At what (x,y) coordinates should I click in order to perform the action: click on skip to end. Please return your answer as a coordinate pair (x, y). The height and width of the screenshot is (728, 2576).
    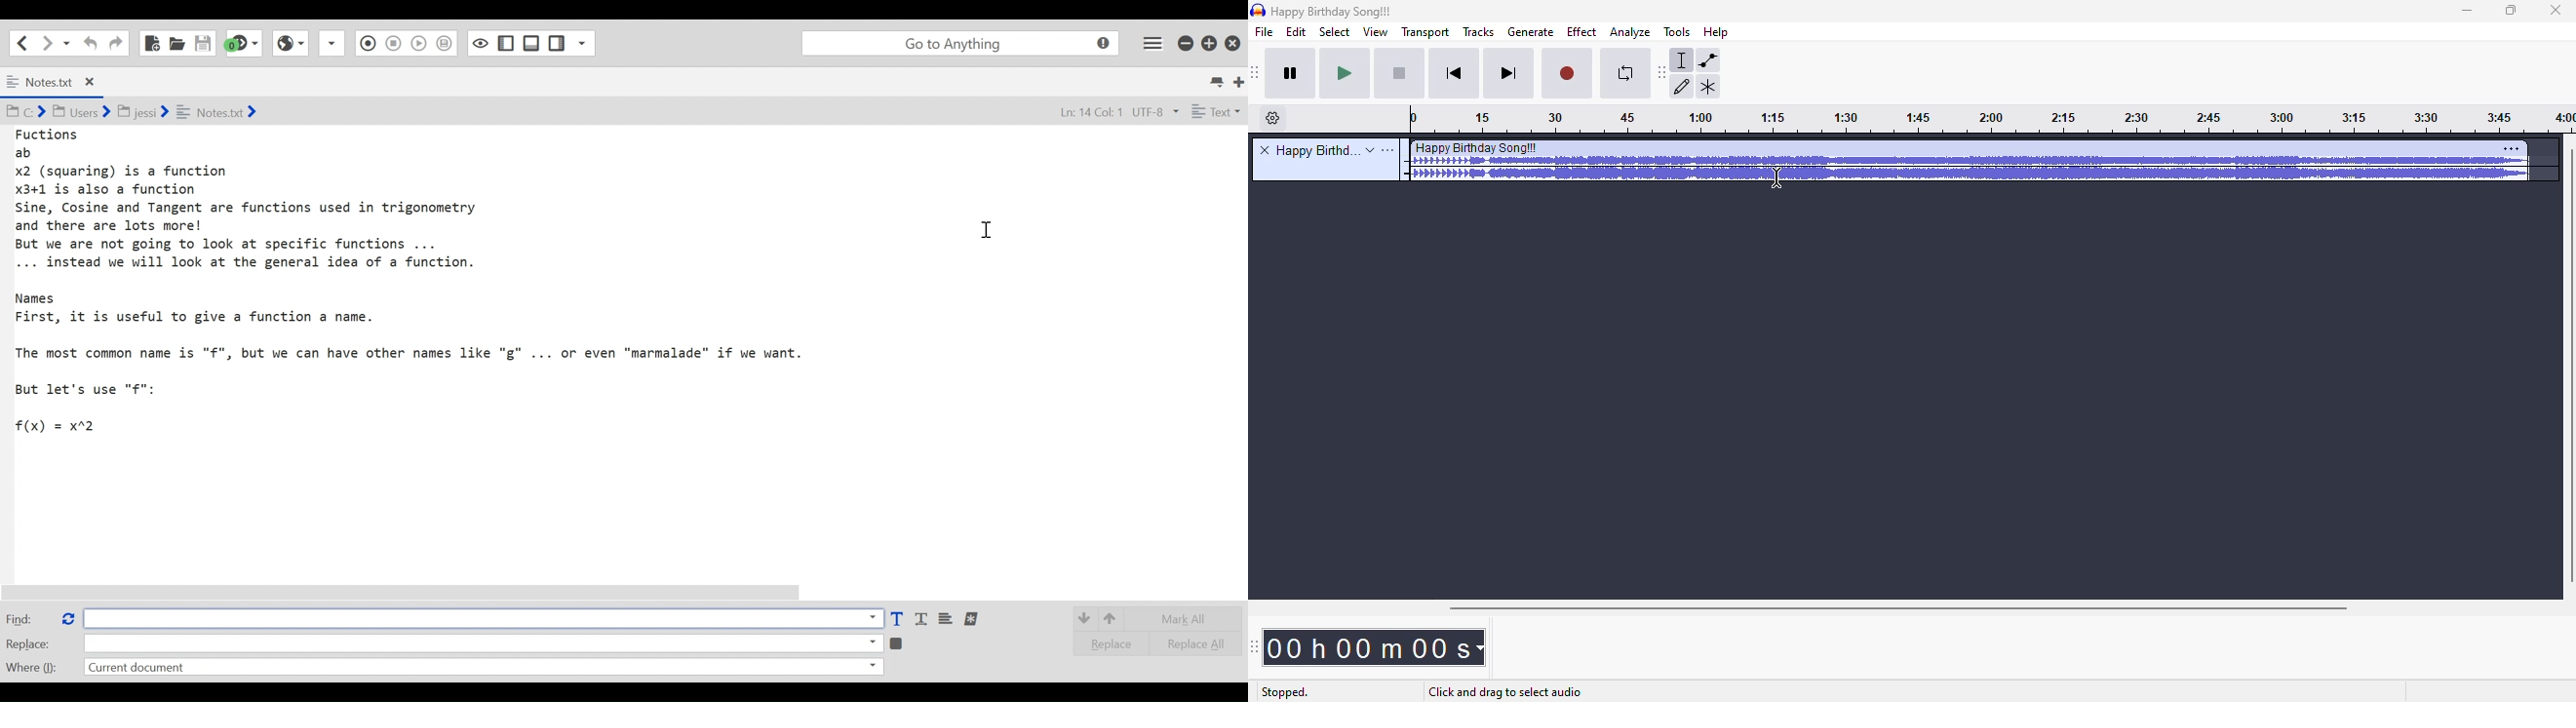
    Looking at the image, I should click on (1509, 74).